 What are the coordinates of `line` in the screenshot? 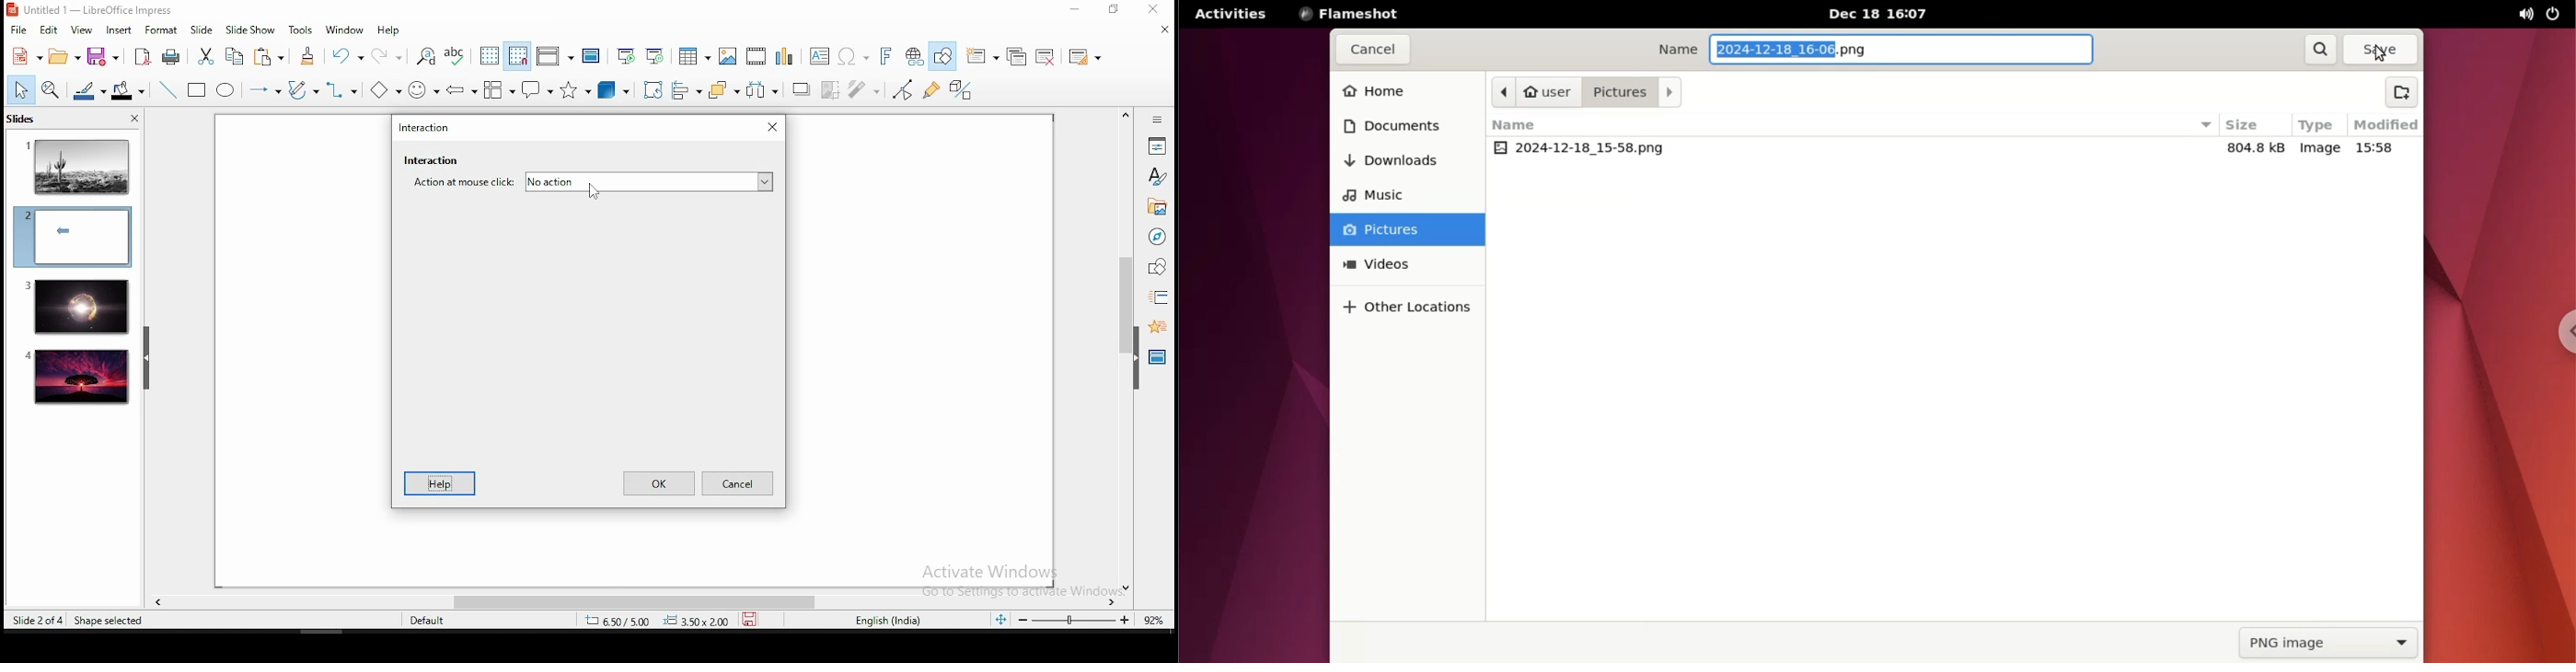 It's located at (166, 90).